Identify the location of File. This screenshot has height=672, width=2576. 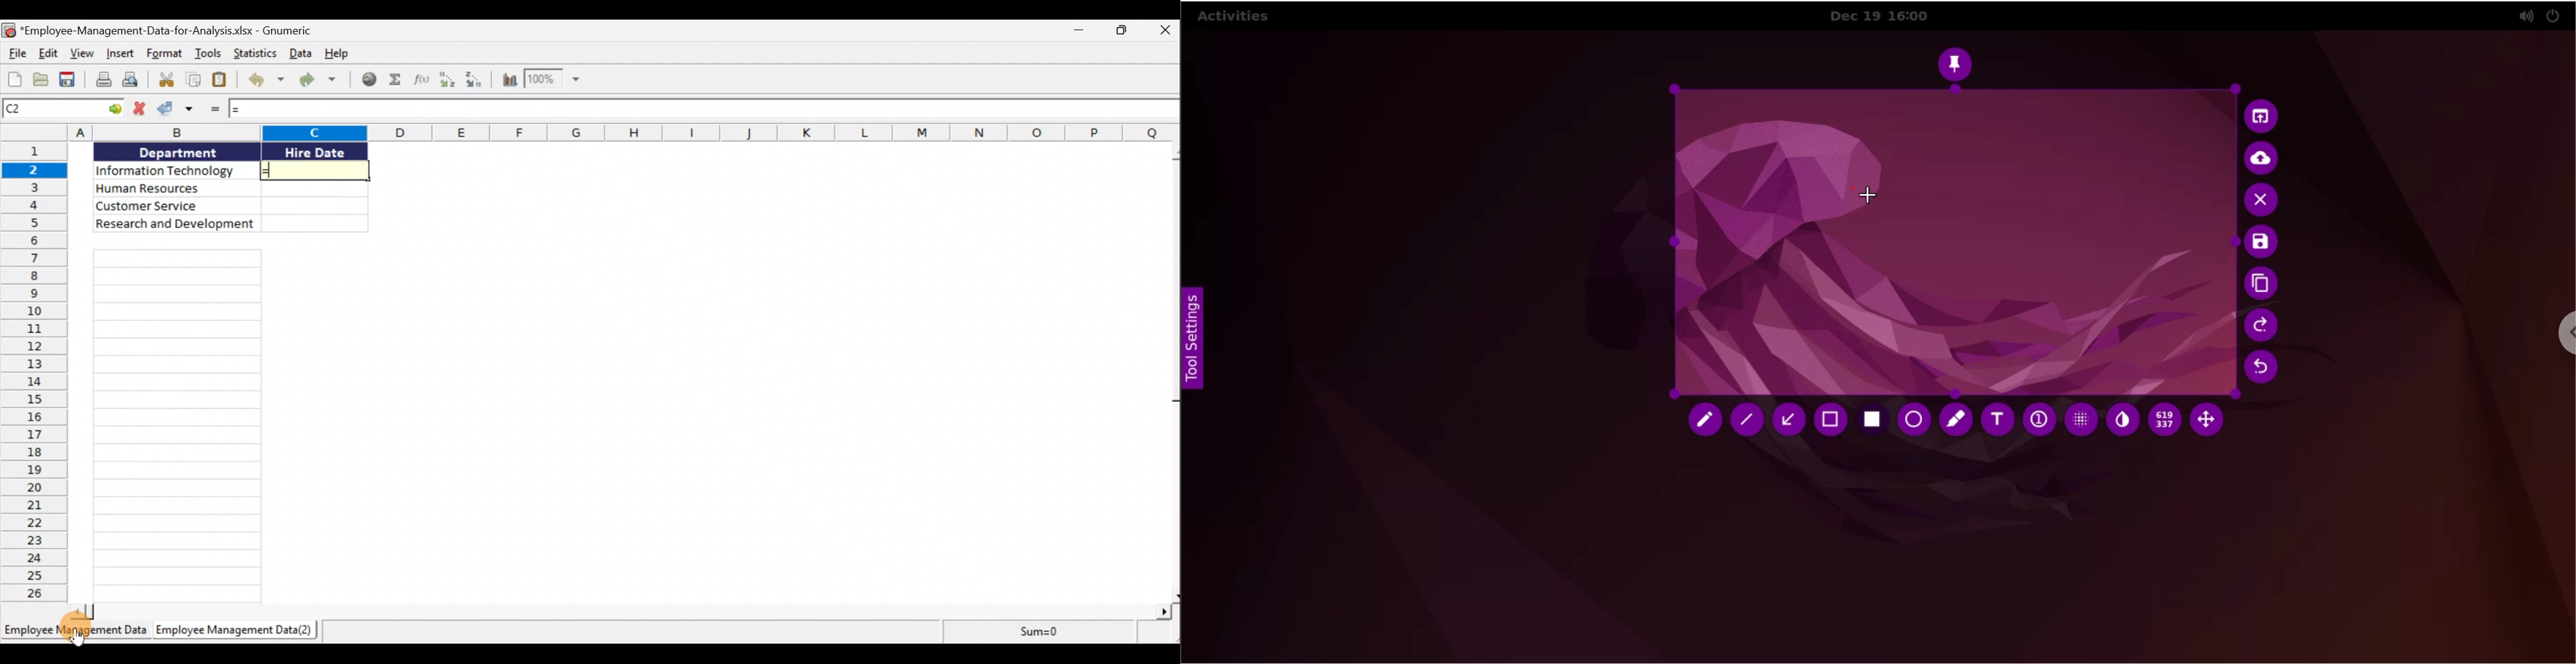
(14, 53).